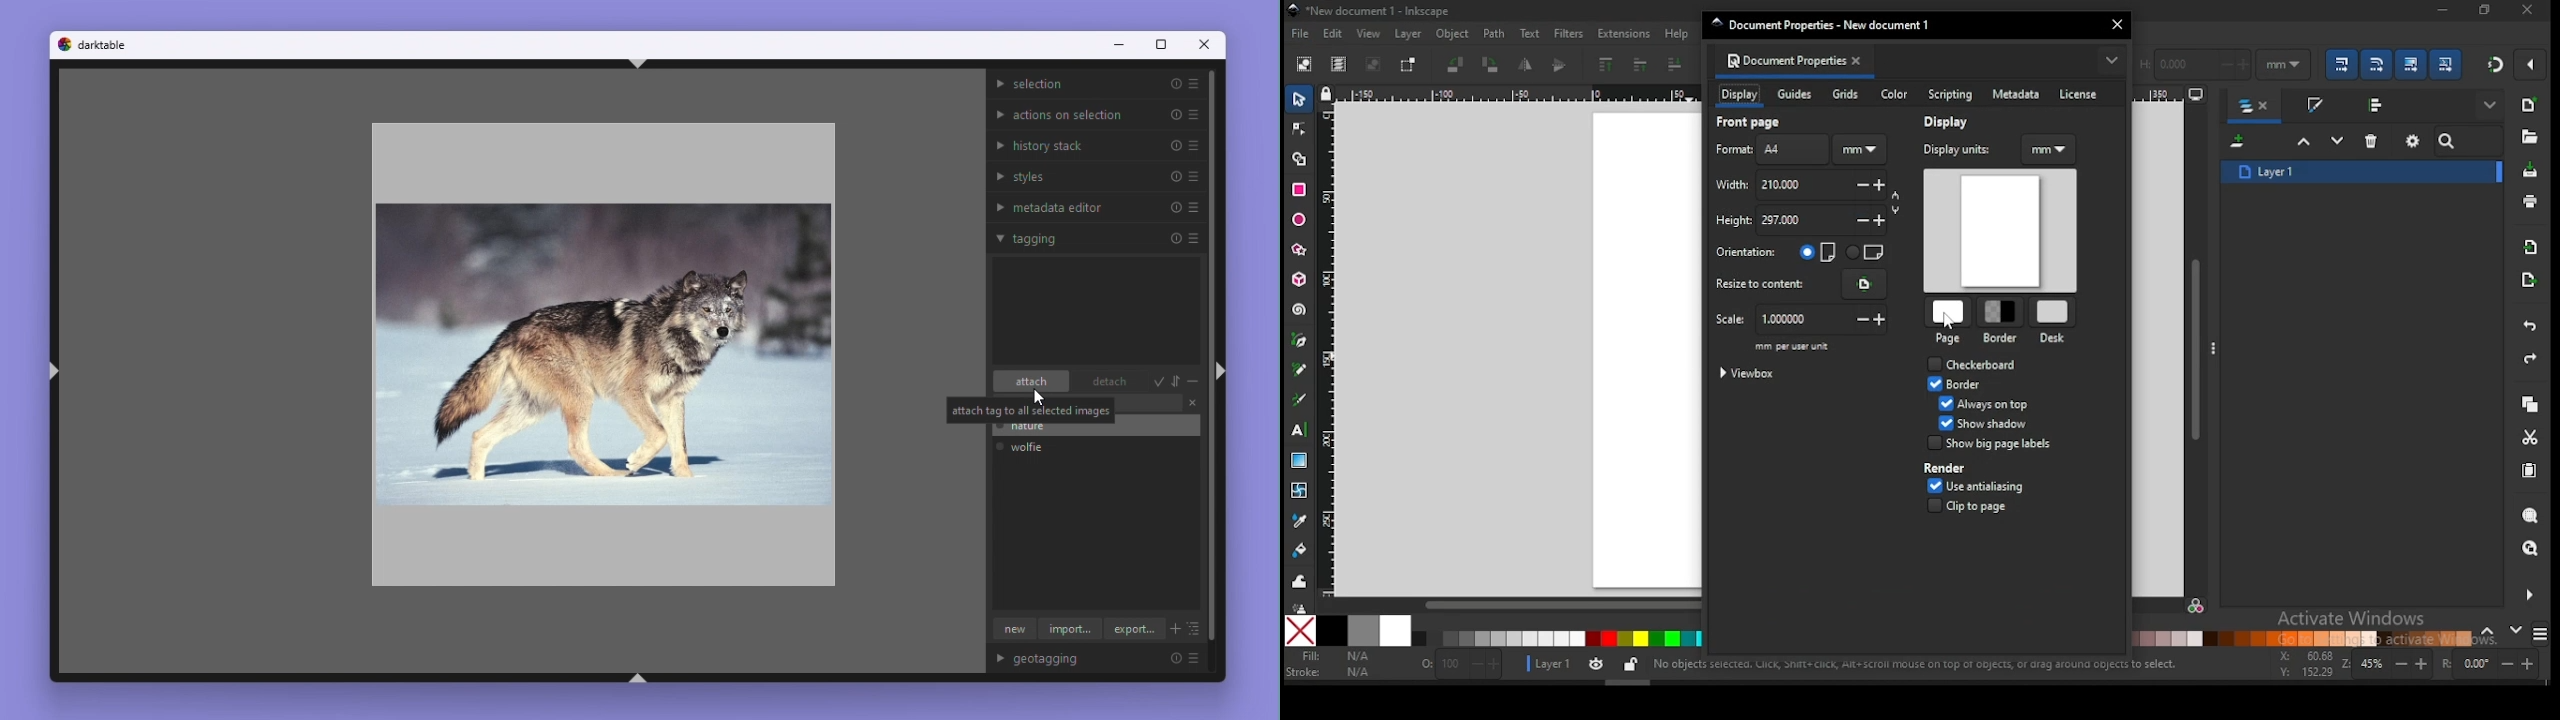 Image resolution: width=2576 pixels, height=728 pixels. What do you see at coordinates (1810, 185) in the screenshot?
I see `width` at bounding box center [1810, 185].